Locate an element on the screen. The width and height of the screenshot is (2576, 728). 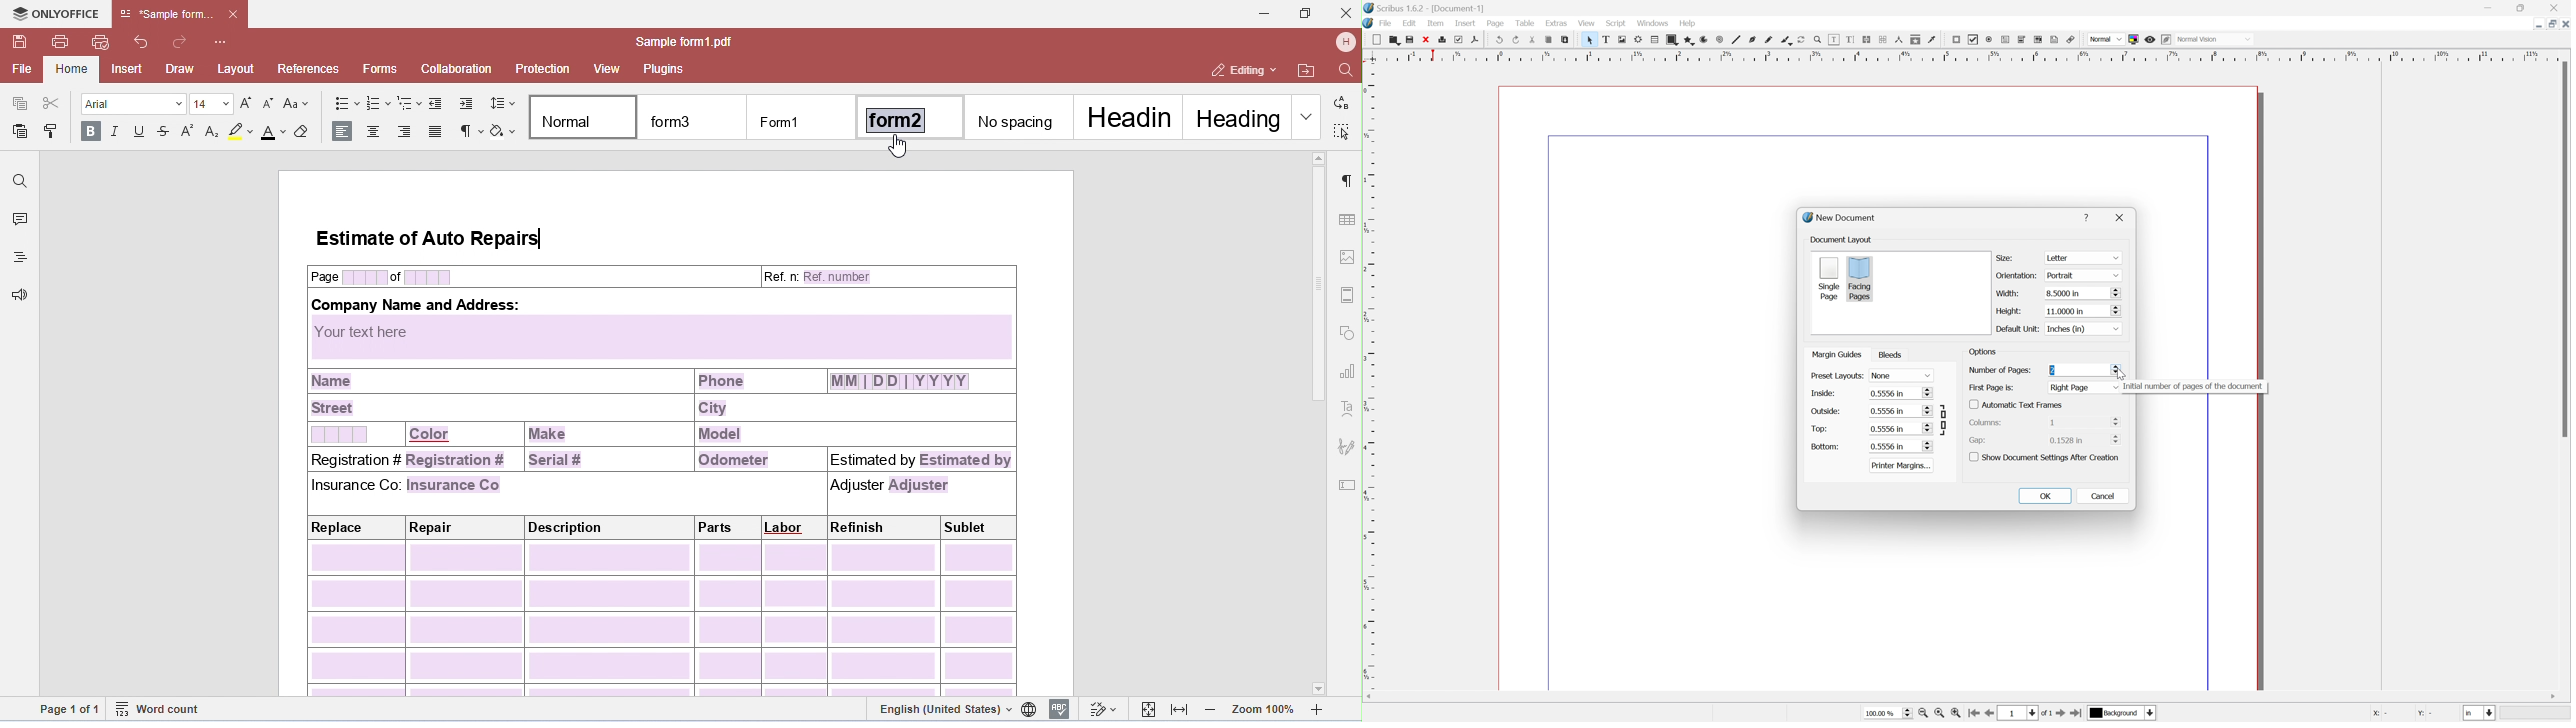
Polygon is located at coordinates (1686, 40).